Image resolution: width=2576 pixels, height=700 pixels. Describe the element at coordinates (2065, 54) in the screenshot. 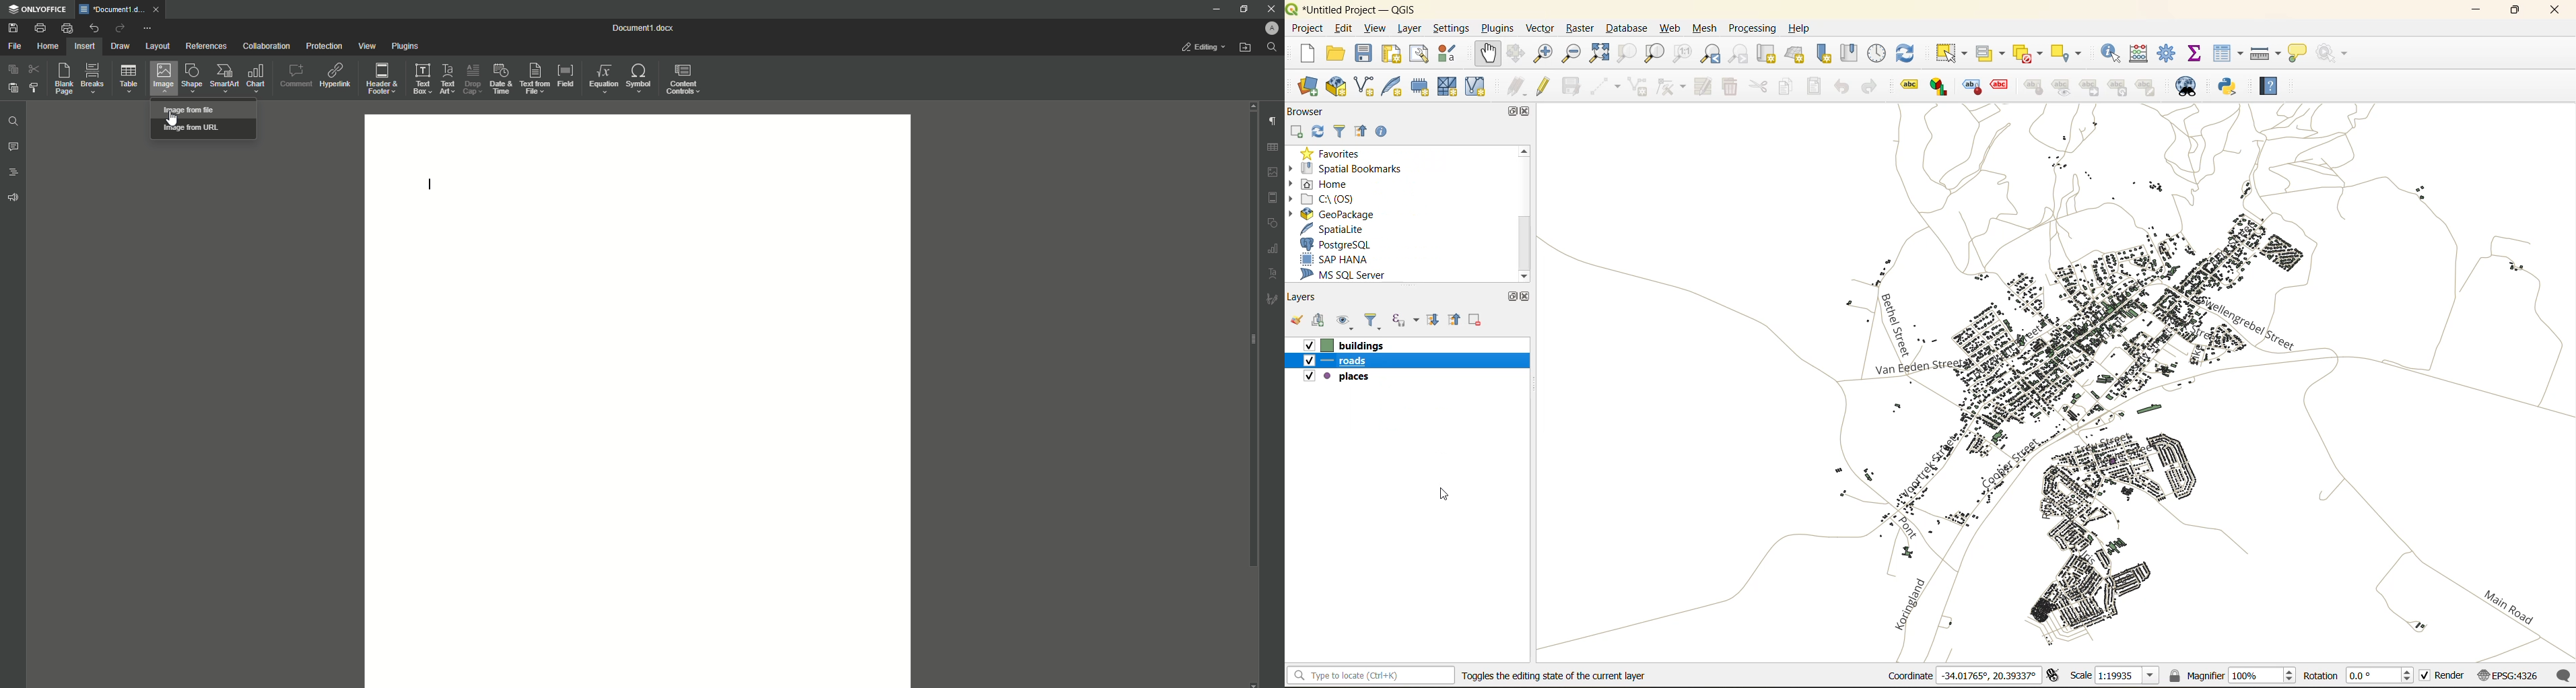

I see `select location` at that location.